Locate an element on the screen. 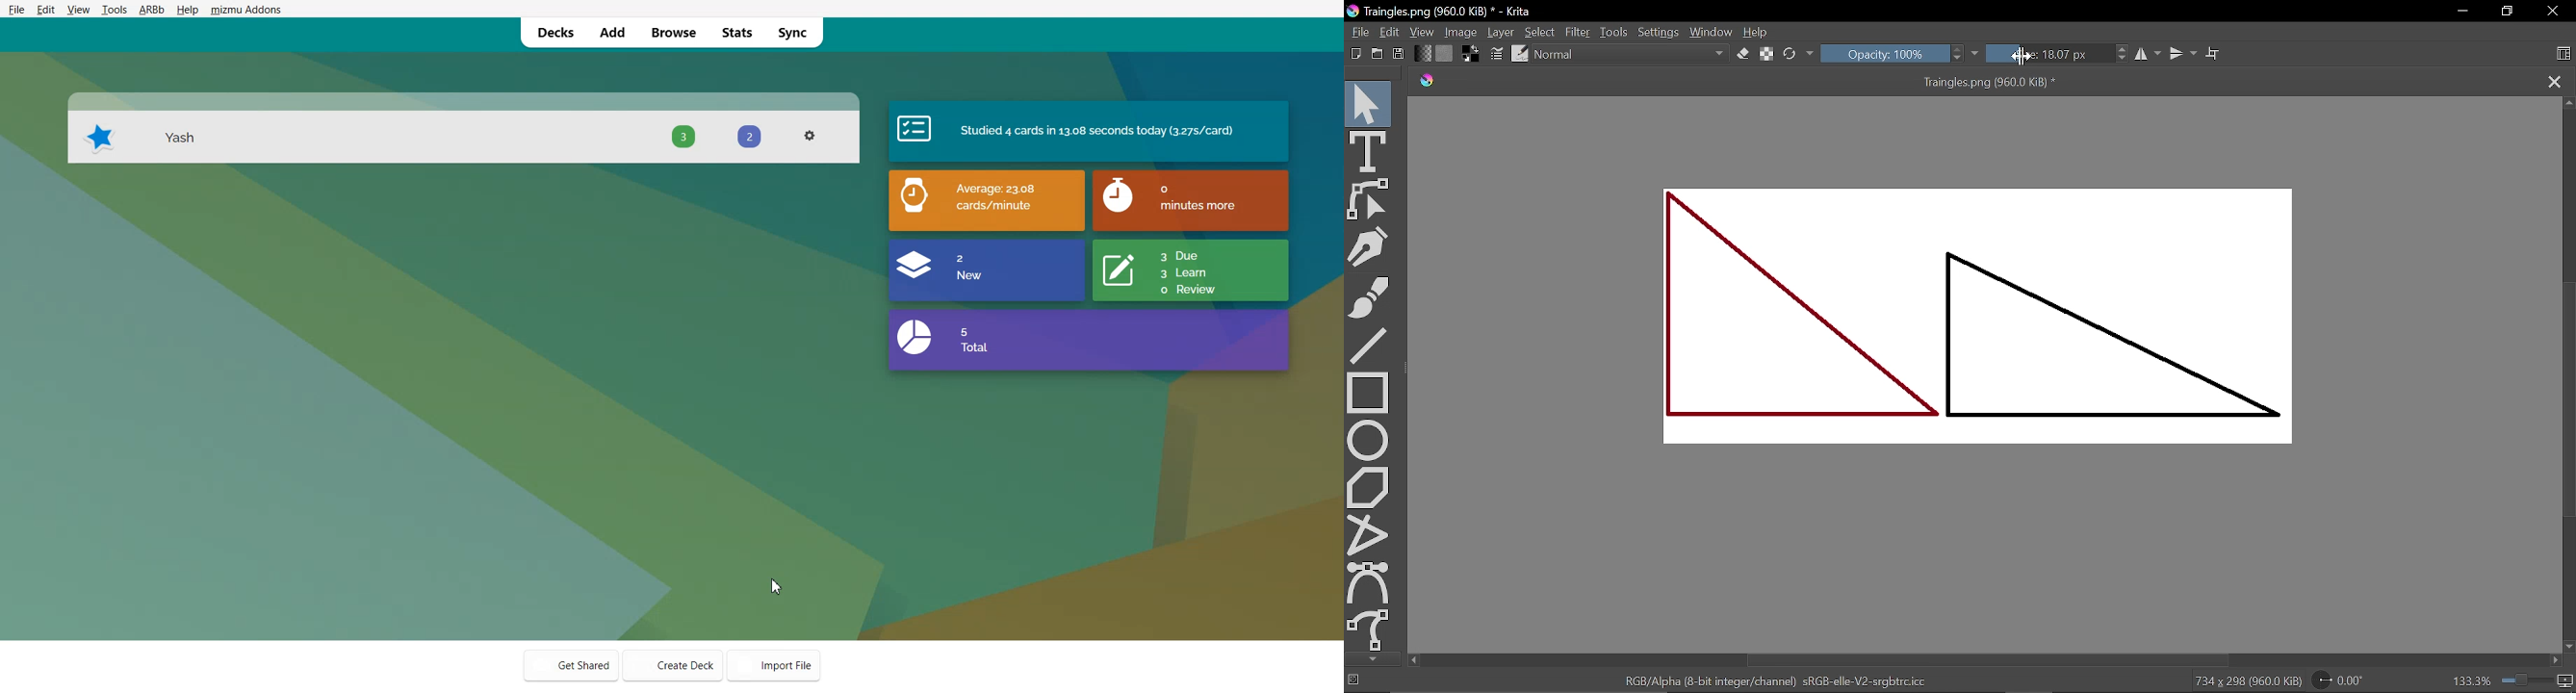  Add is located at coordinates (612, 32).